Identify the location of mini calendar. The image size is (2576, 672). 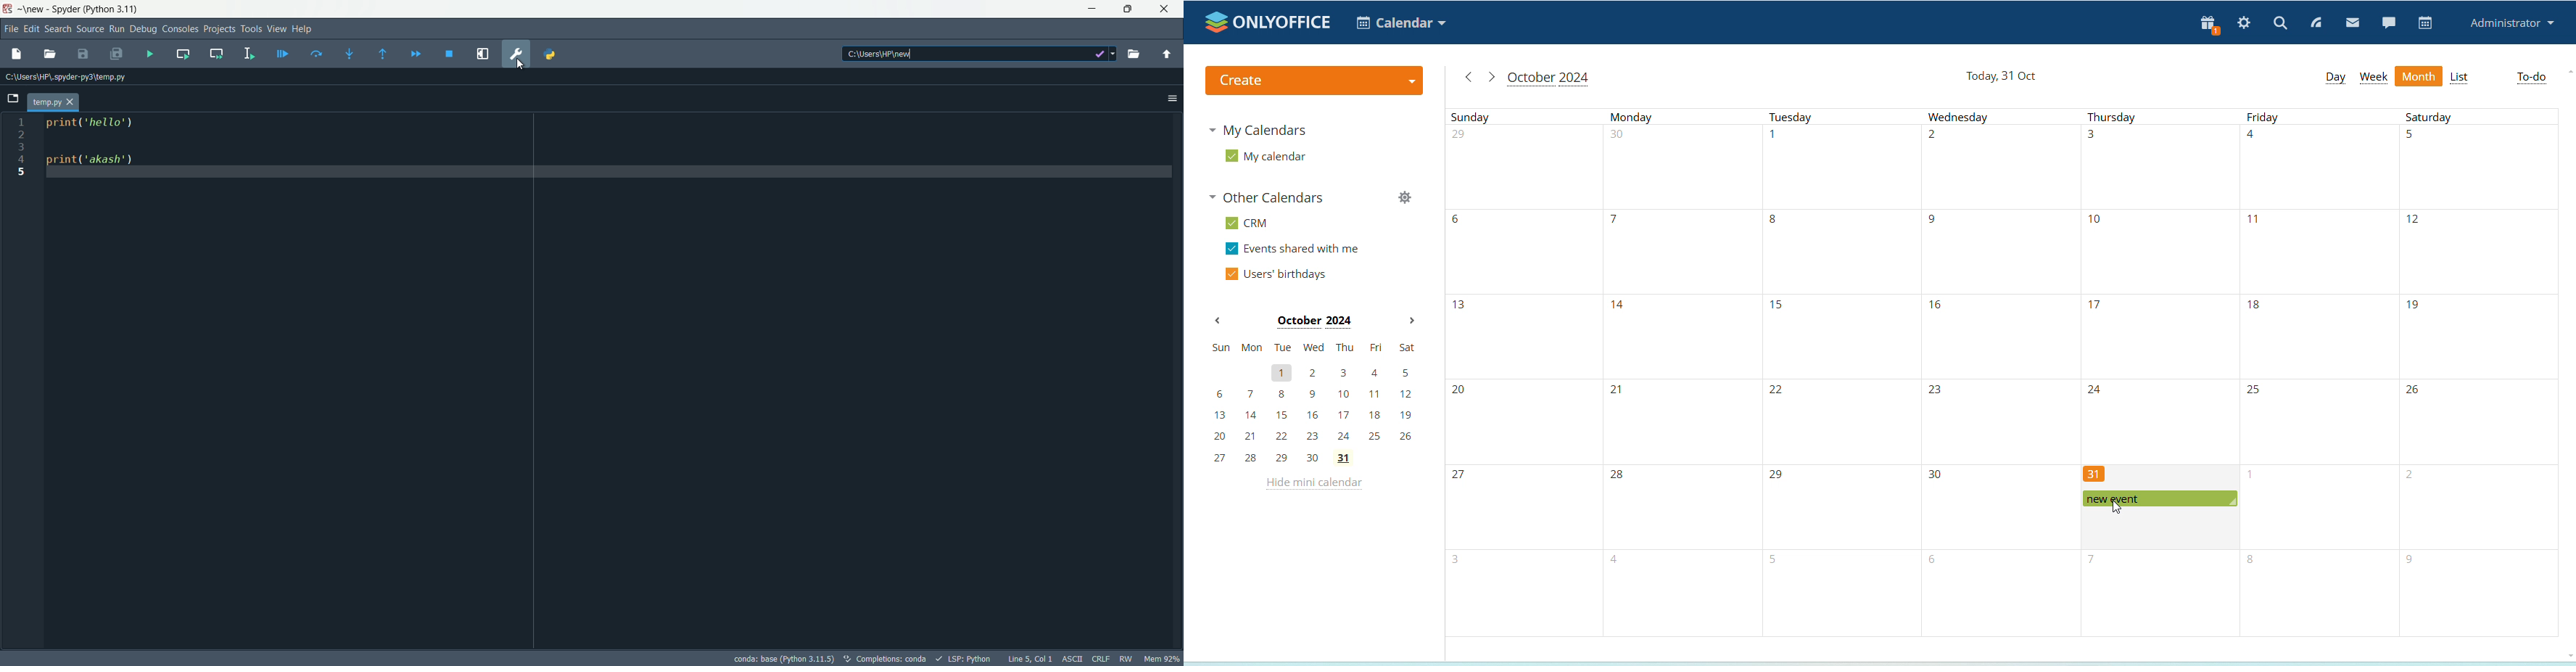
(1314, 403).